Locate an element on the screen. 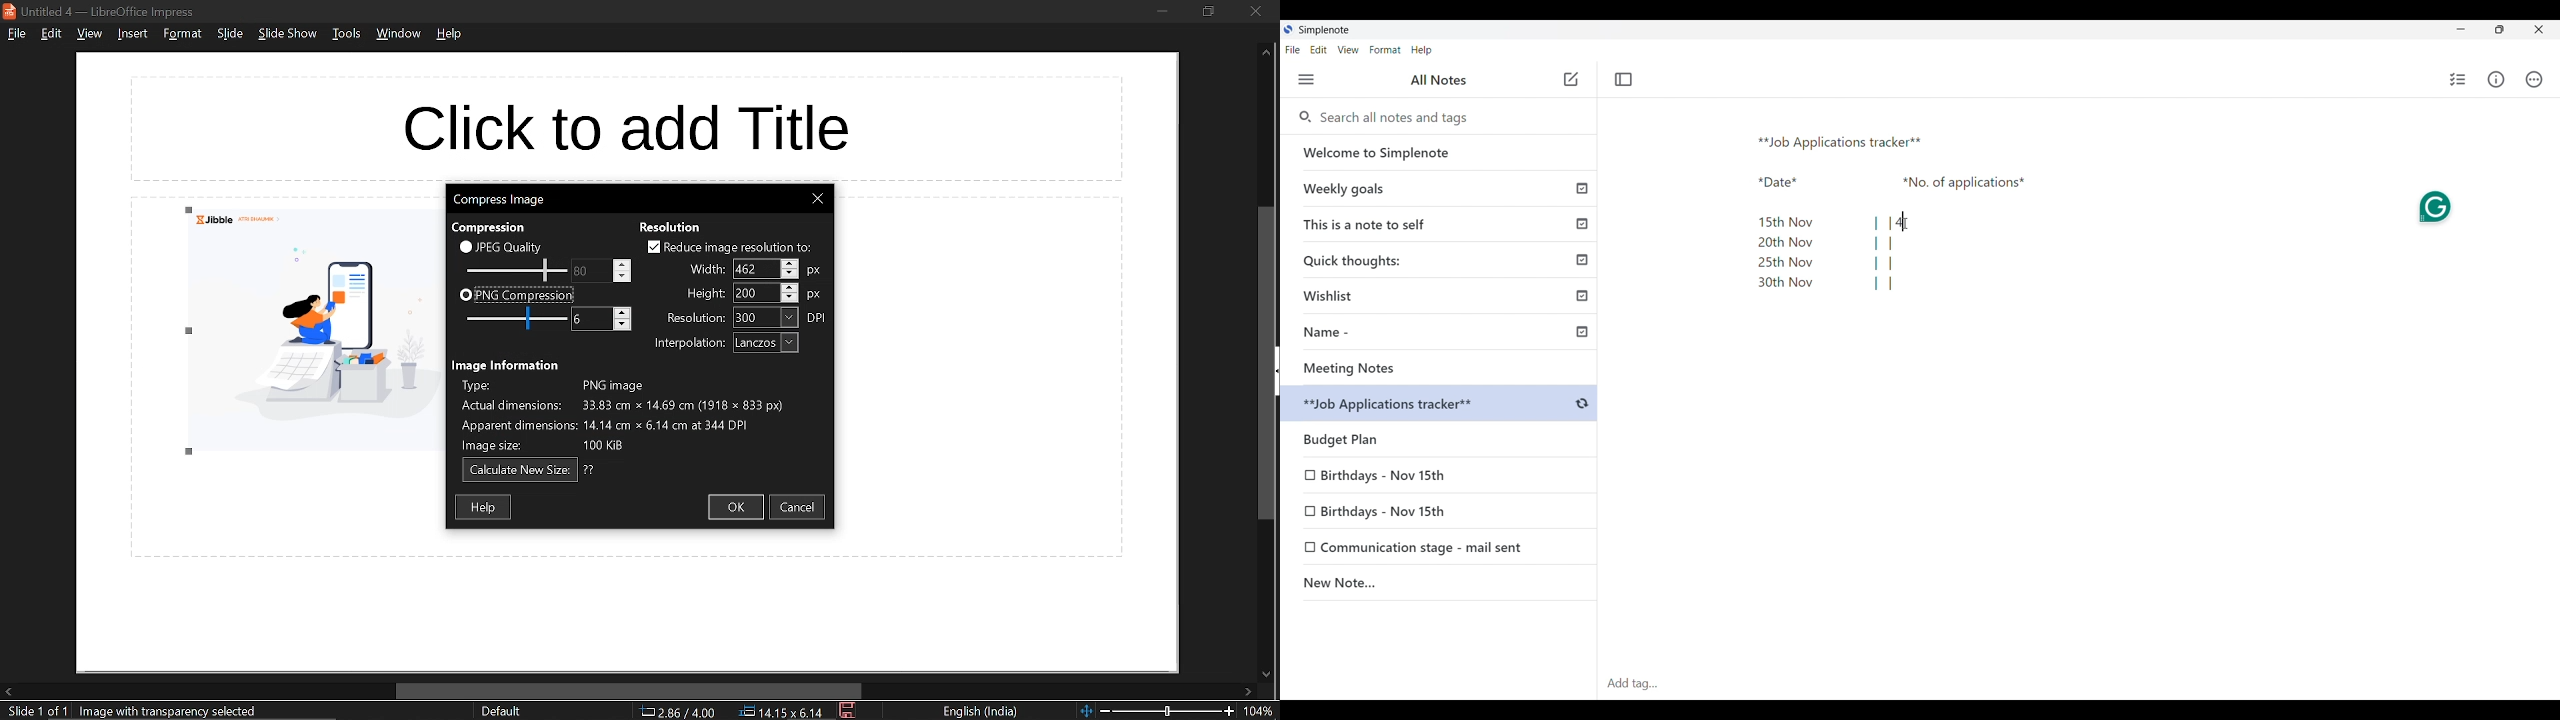  Close is located at coordinates (817, 199).